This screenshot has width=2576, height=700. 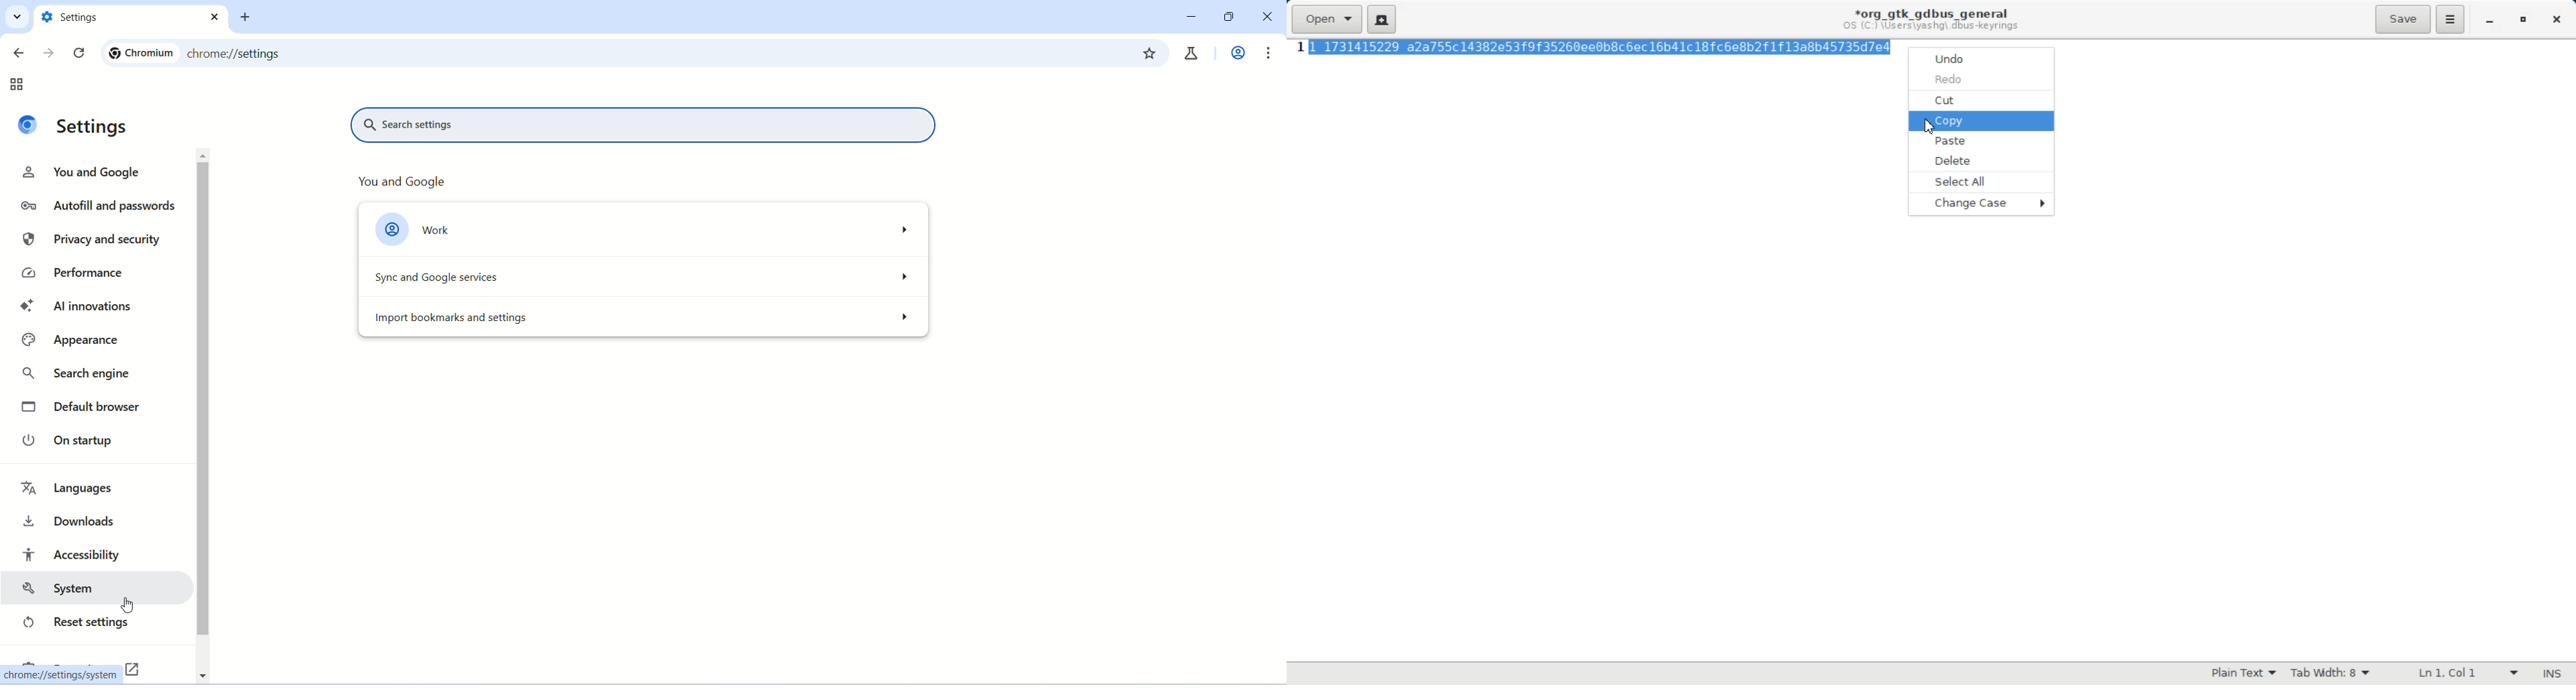 What do you see at coordinates (202, 674) in the screenshot?
I see `move down` at bounding box center [202, 674].